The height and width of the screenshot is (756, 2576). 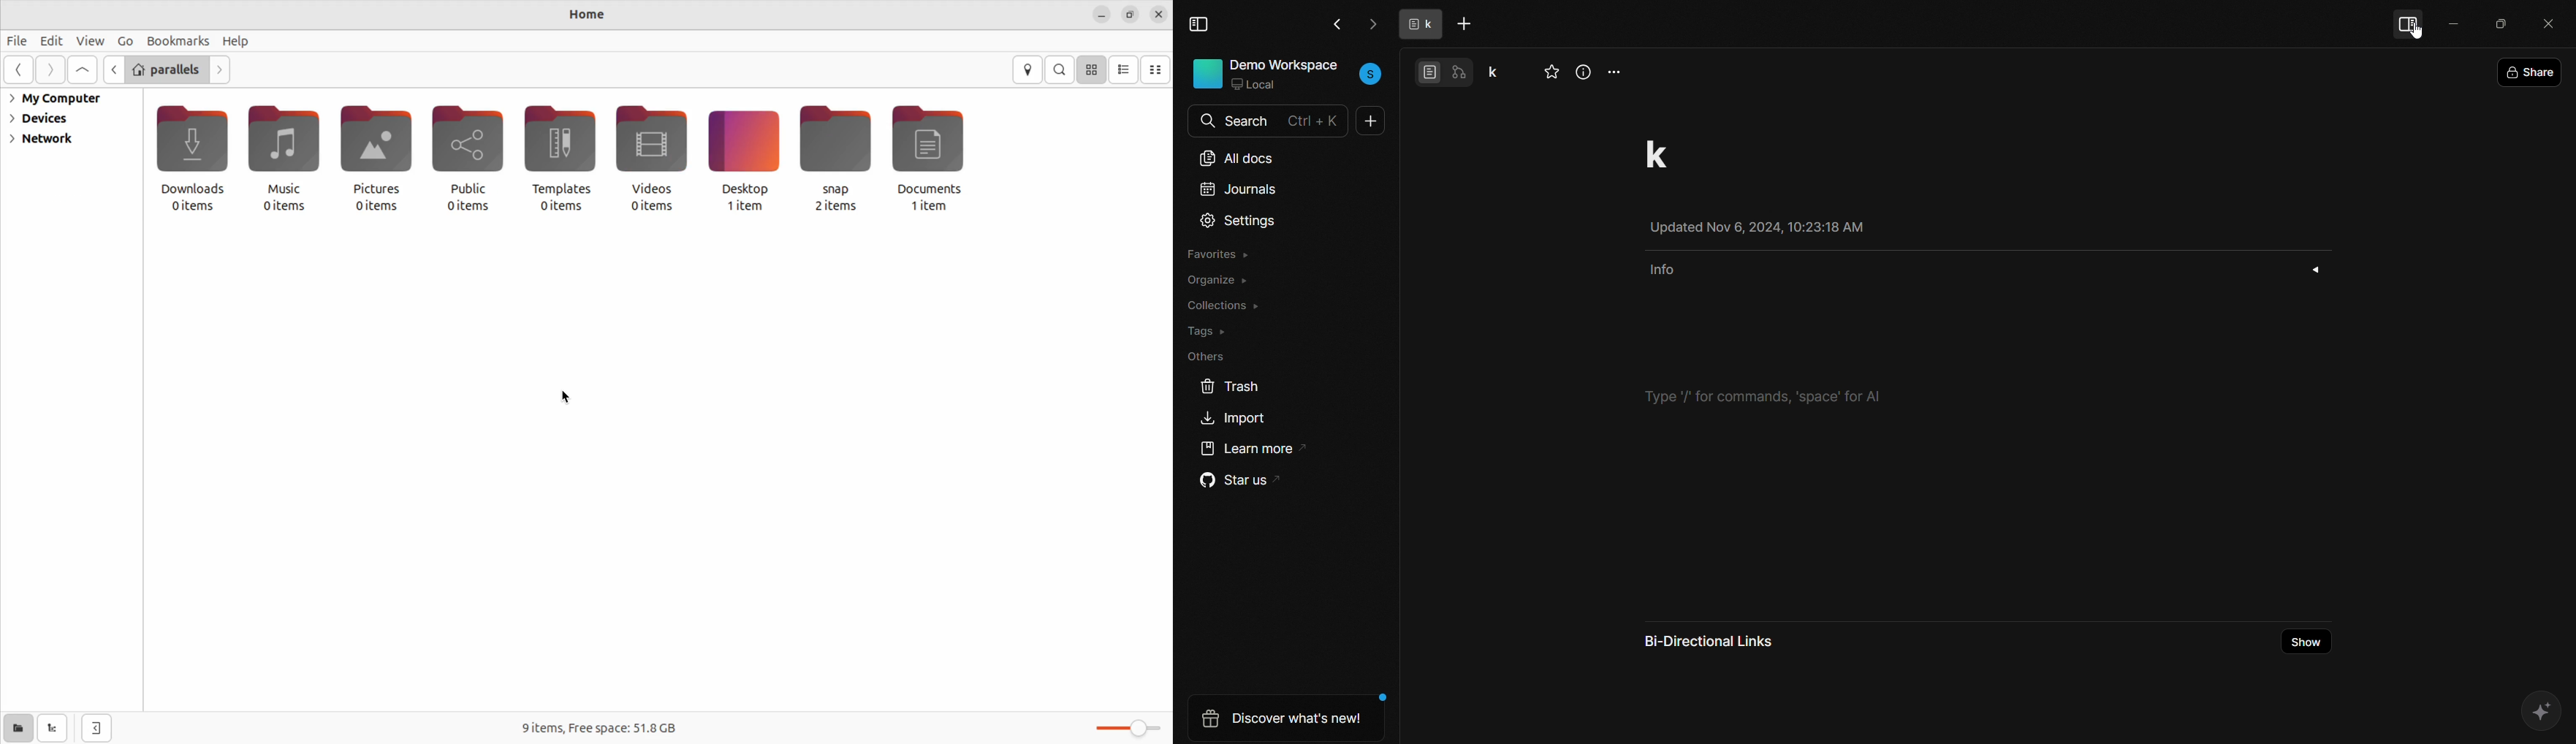 I want to click on location, so click(x=1027, y=70).